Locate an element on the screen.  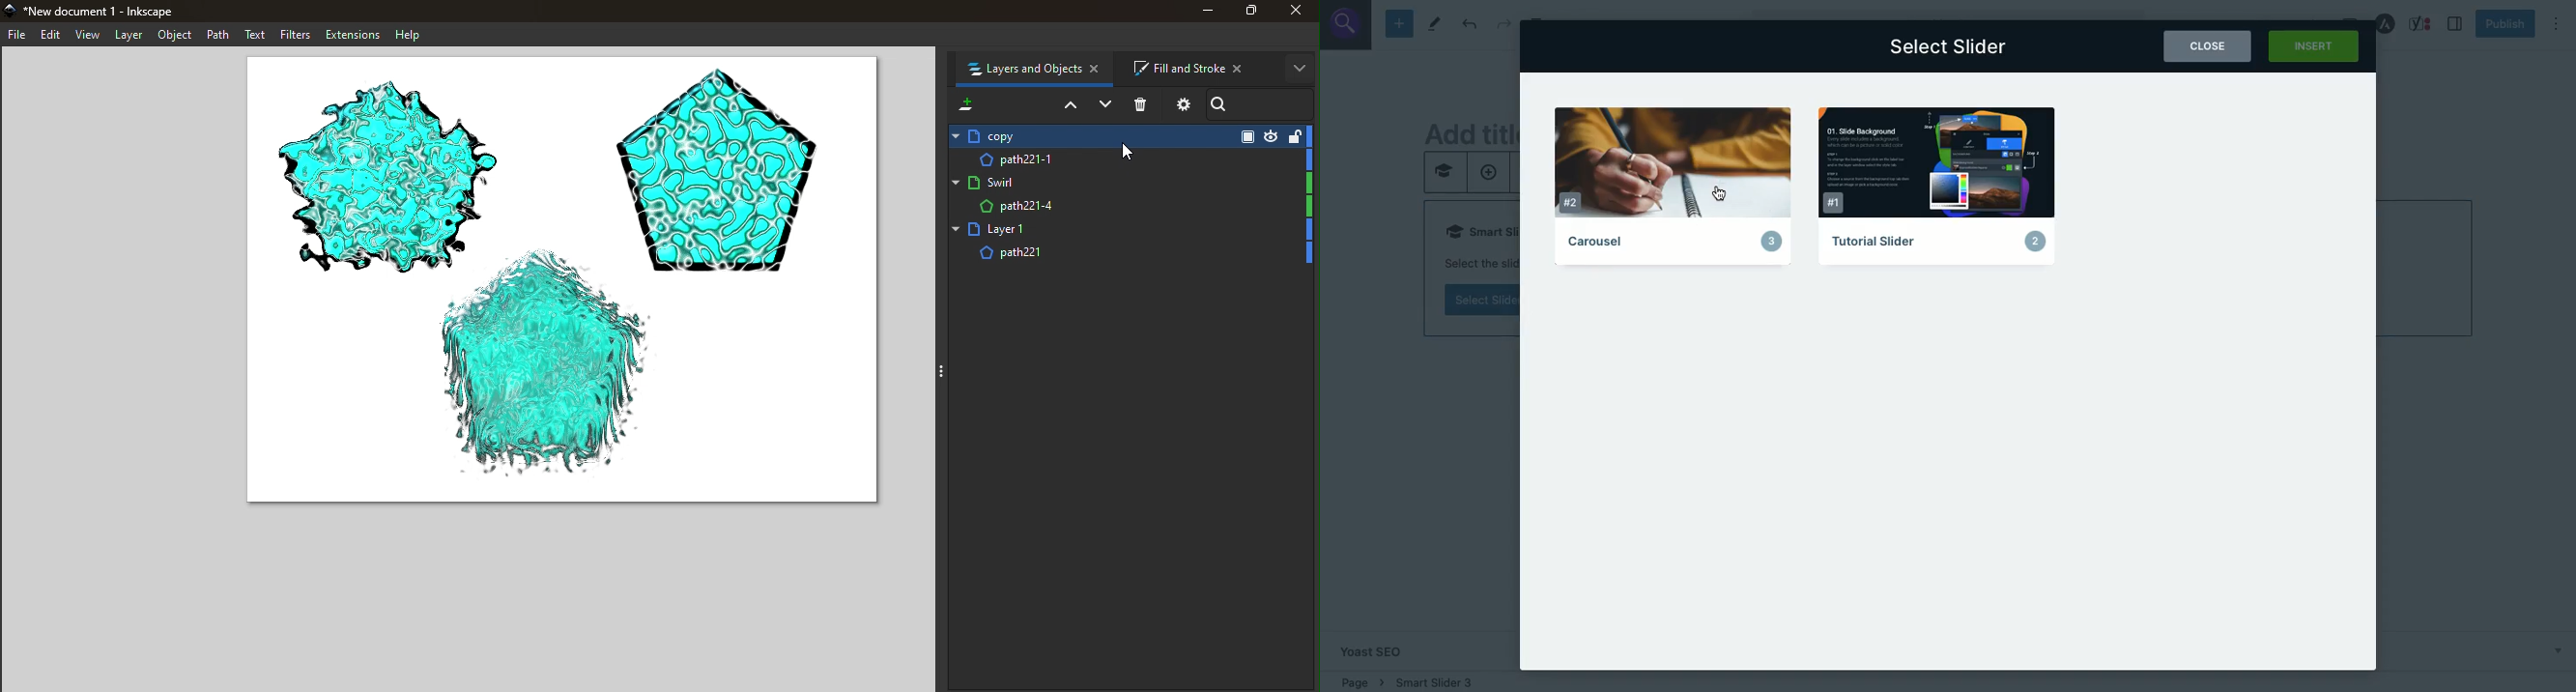
Path is located at coordinates (219, 36).